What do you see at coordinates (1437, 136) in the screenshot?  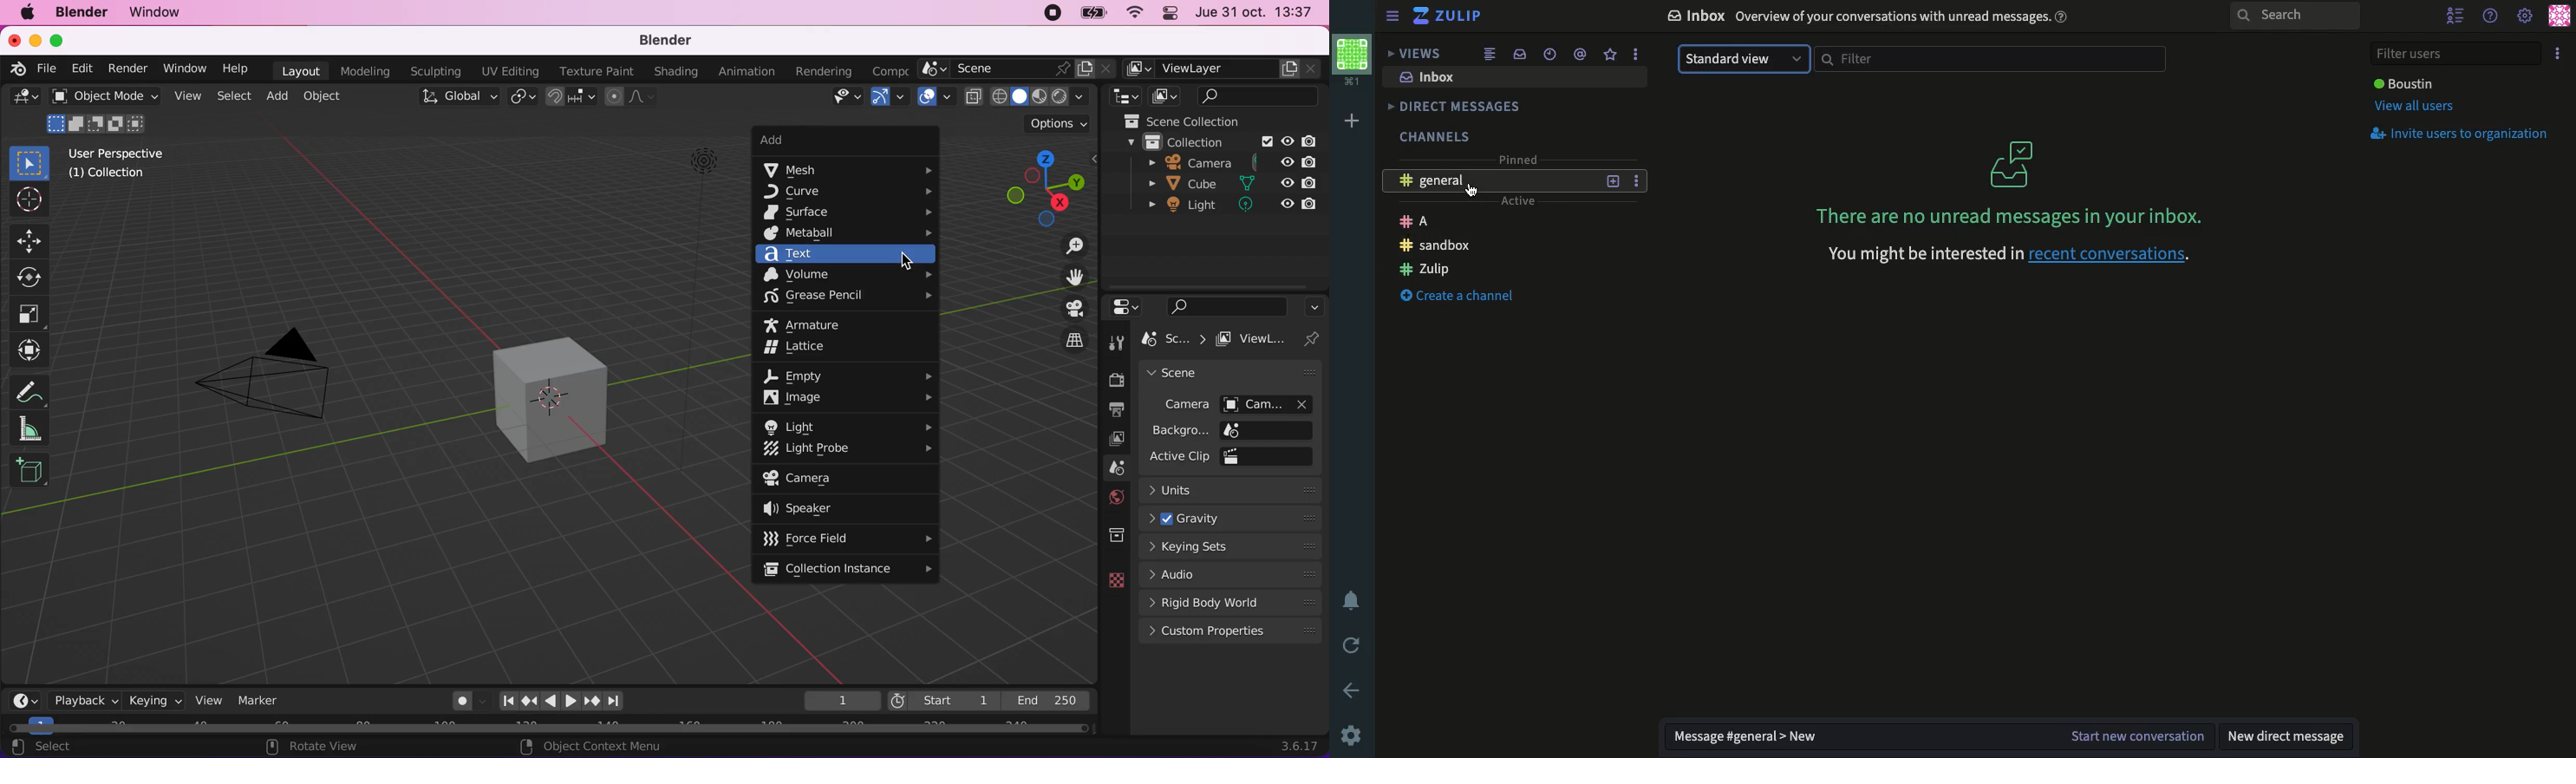 I see `Channels` at bounding box center [1437, 136].